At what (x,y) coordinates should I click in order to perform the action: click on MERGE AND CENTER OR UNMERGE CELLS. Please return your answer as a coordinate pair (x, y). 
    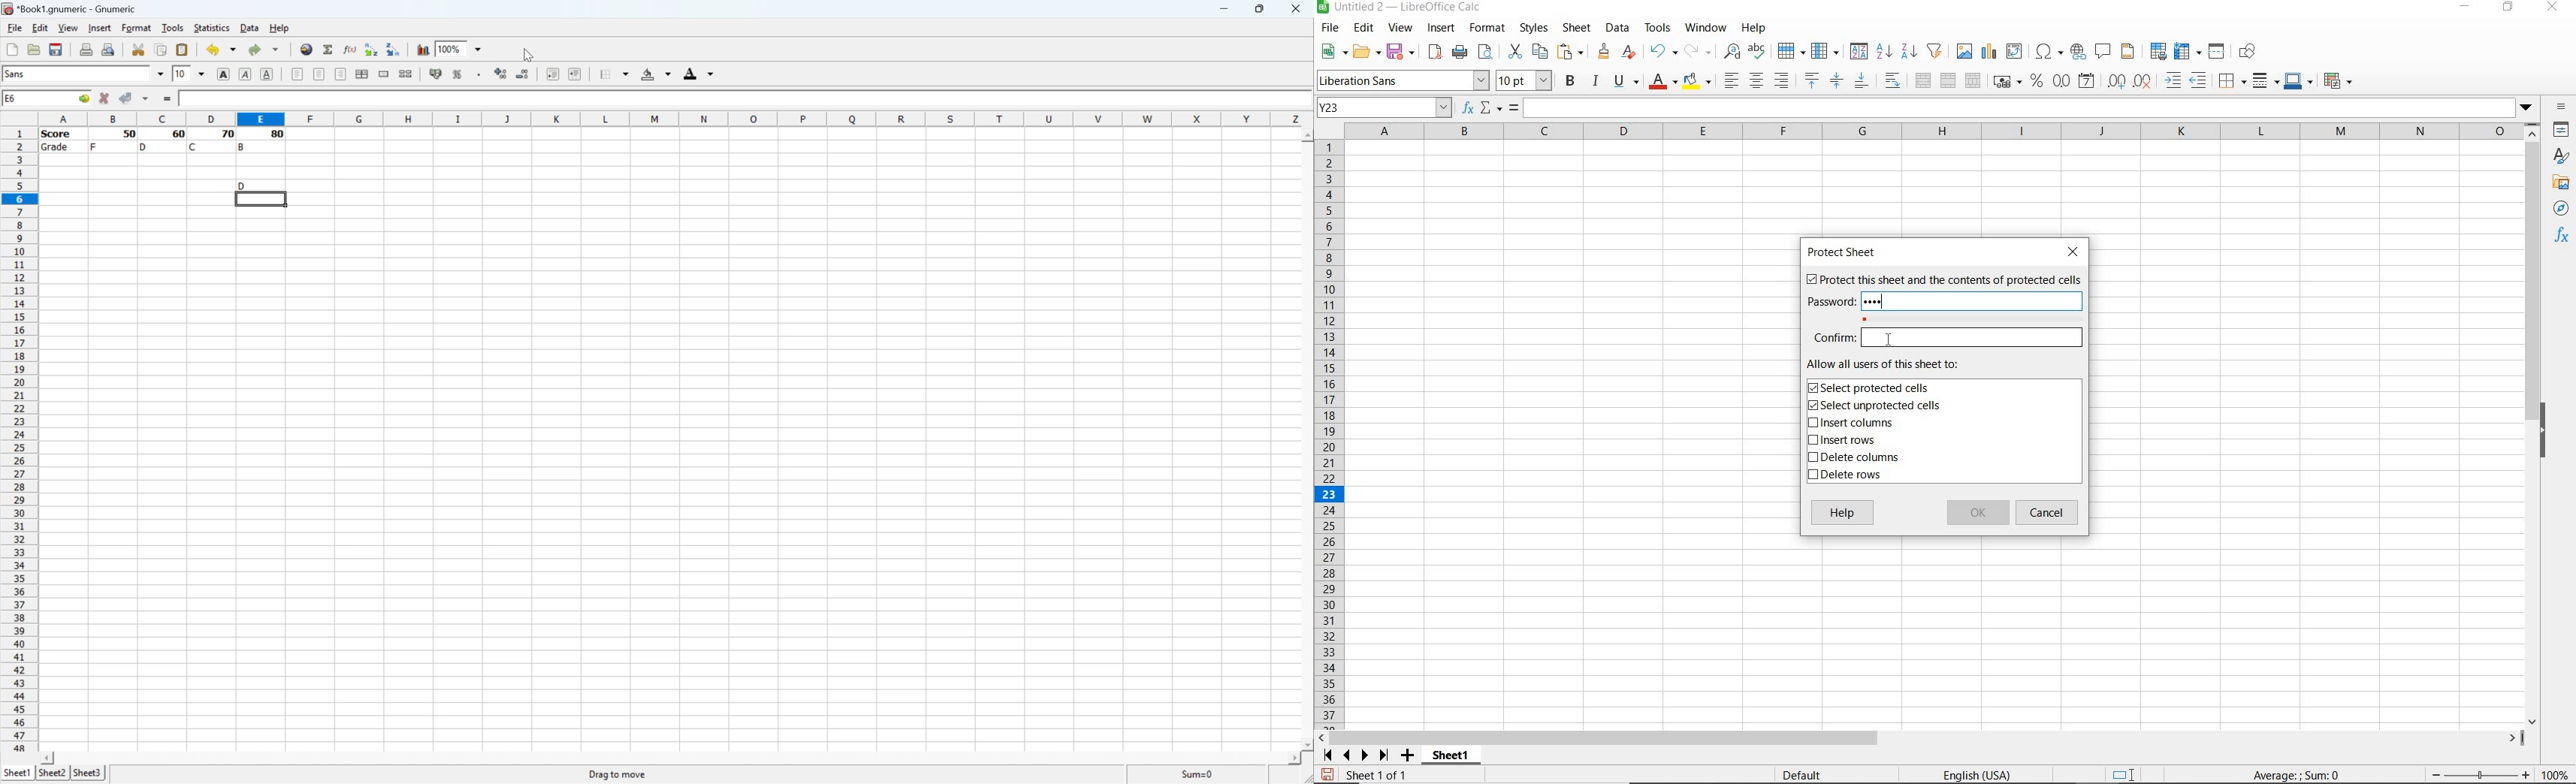
    Looking at the image, I should click on (1922, 80).